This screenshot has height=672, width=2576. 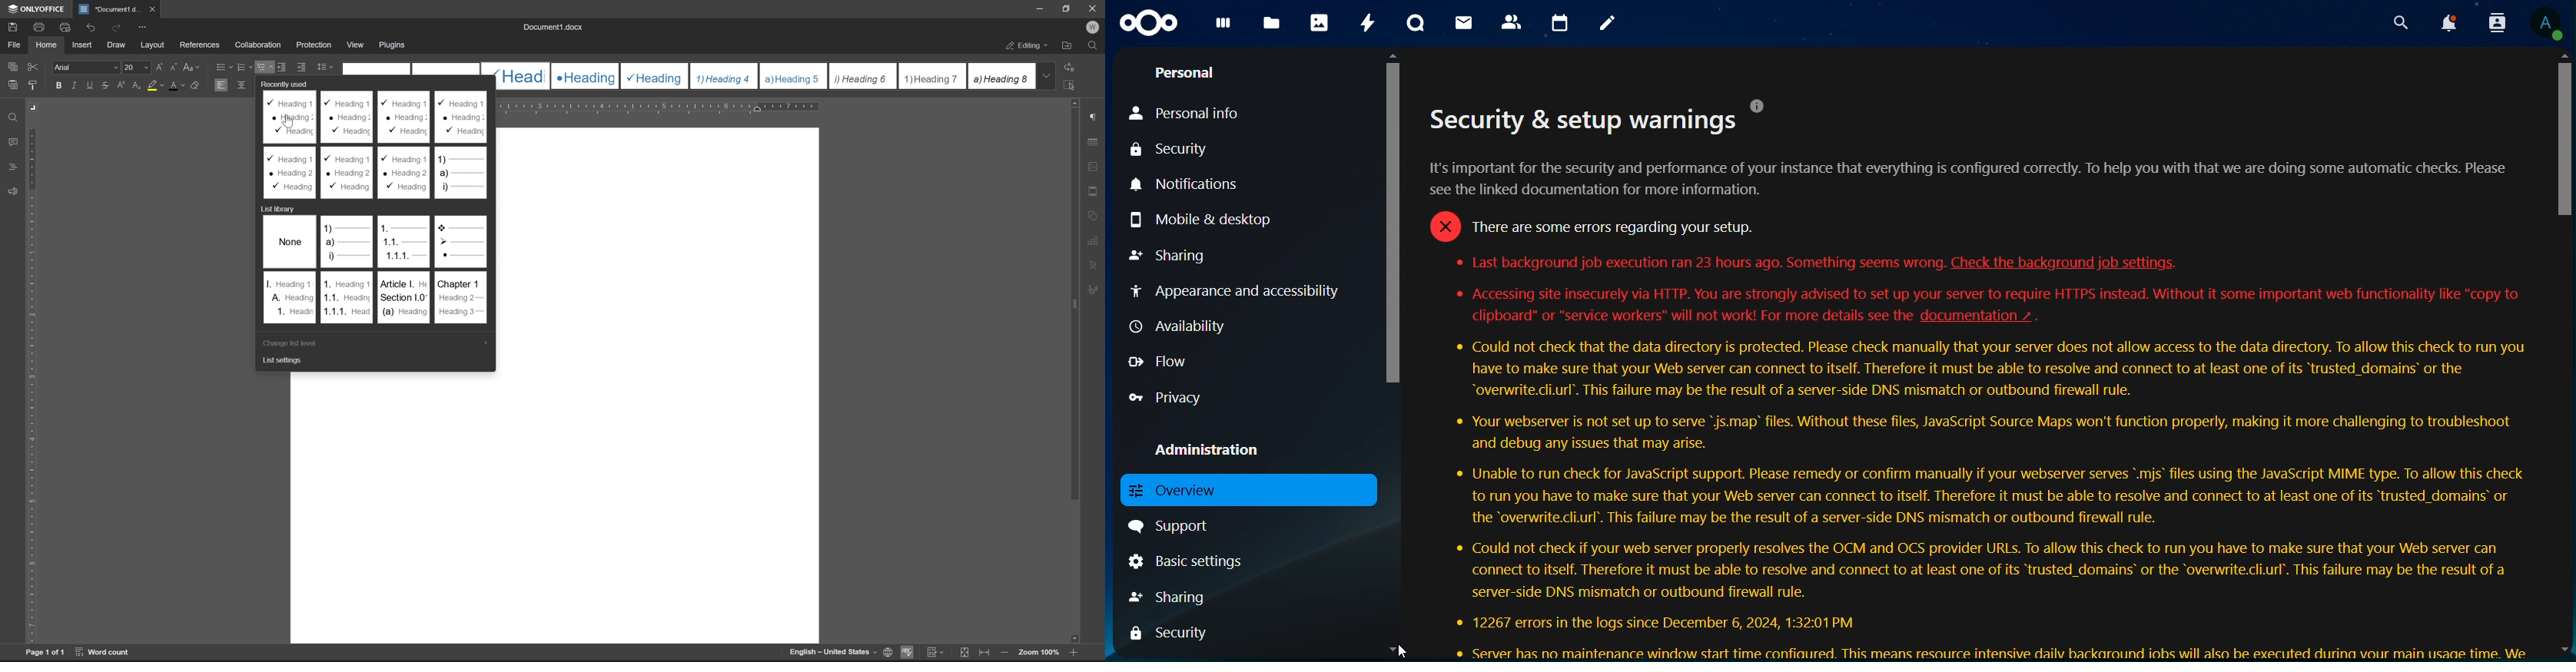 What do you see at coordinates (152, 9) in the screenshot?
I see `close` at bounding box center [152, 9].